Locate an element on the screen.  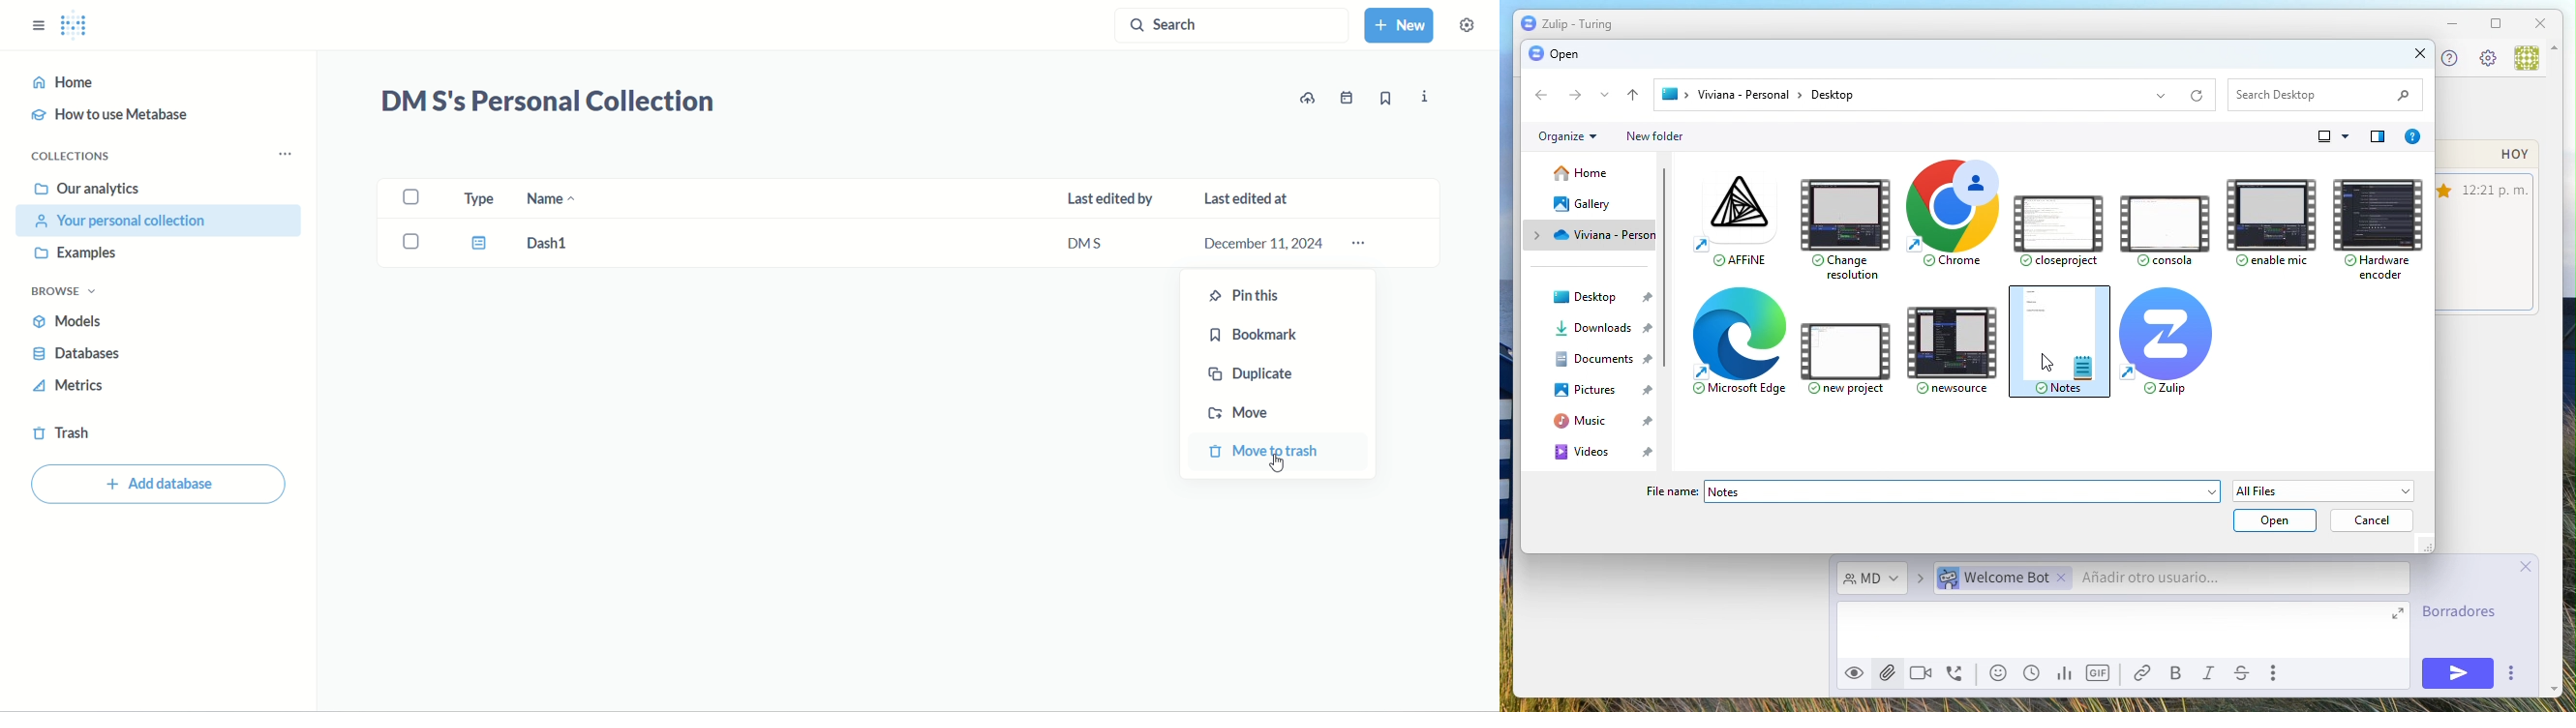
direct messages is located at coordinates (1872, 579).